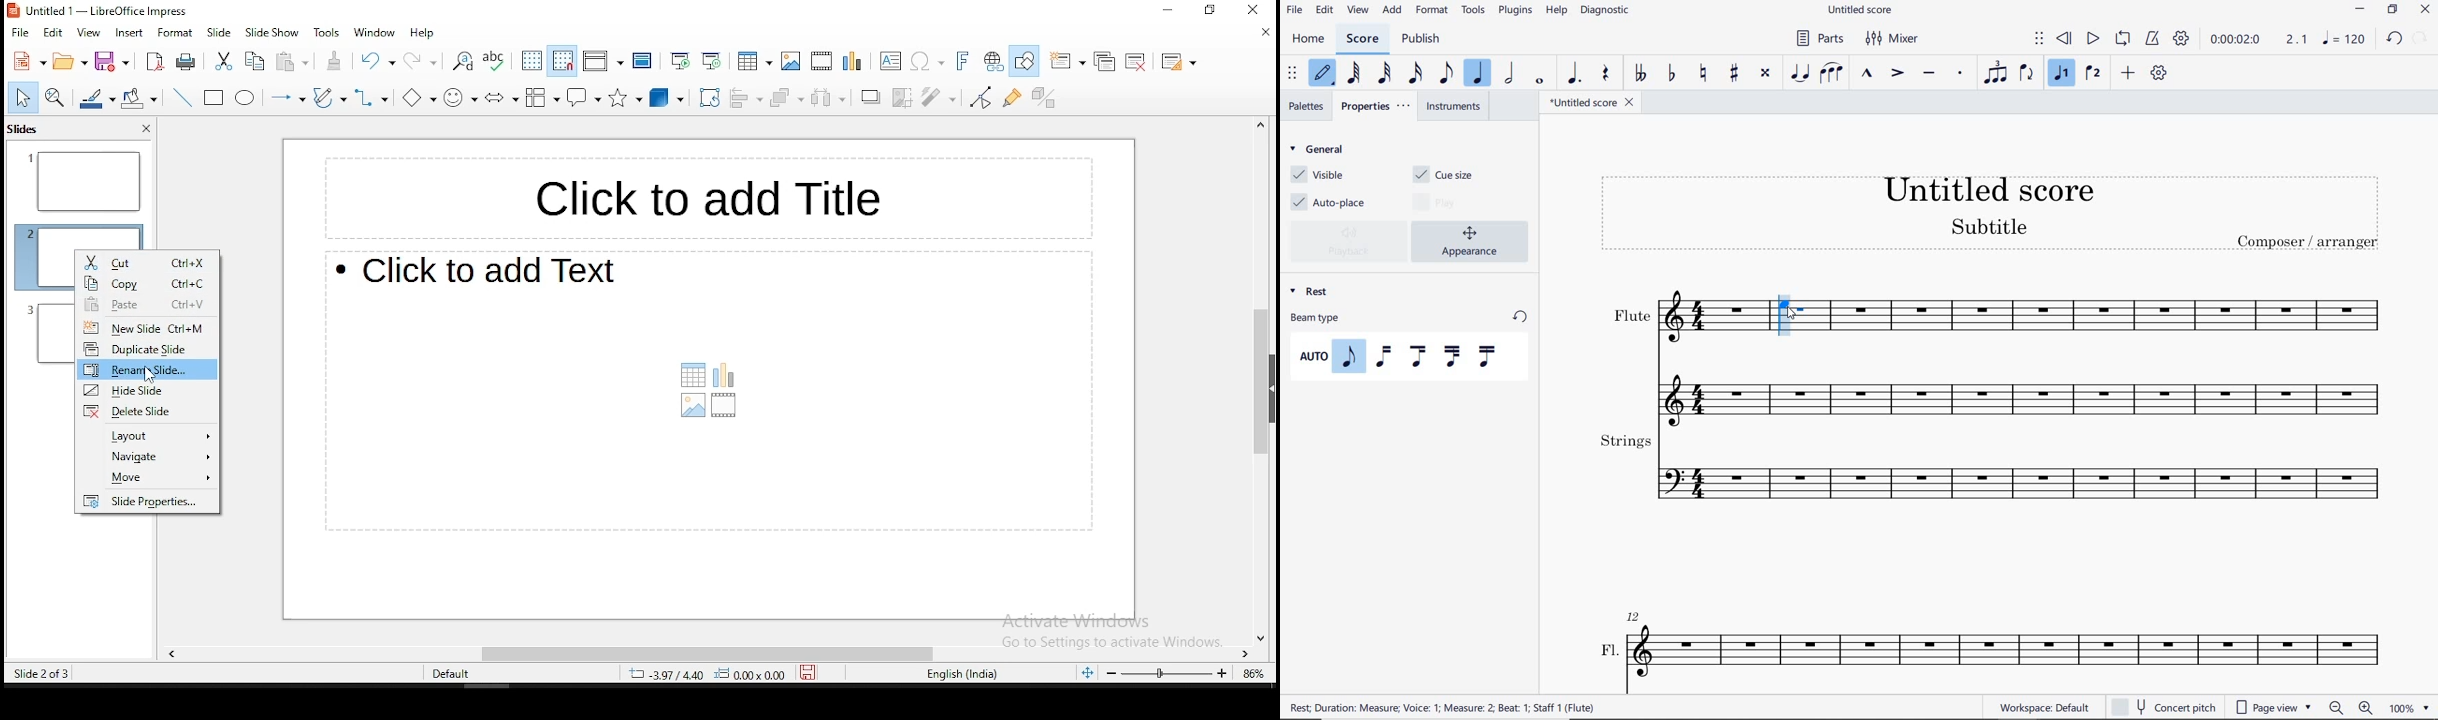 This screenshot has width=2464, height=728. Describe the element at coordinates (1156, 14) in the screenshot. I see `minimize` at that location.